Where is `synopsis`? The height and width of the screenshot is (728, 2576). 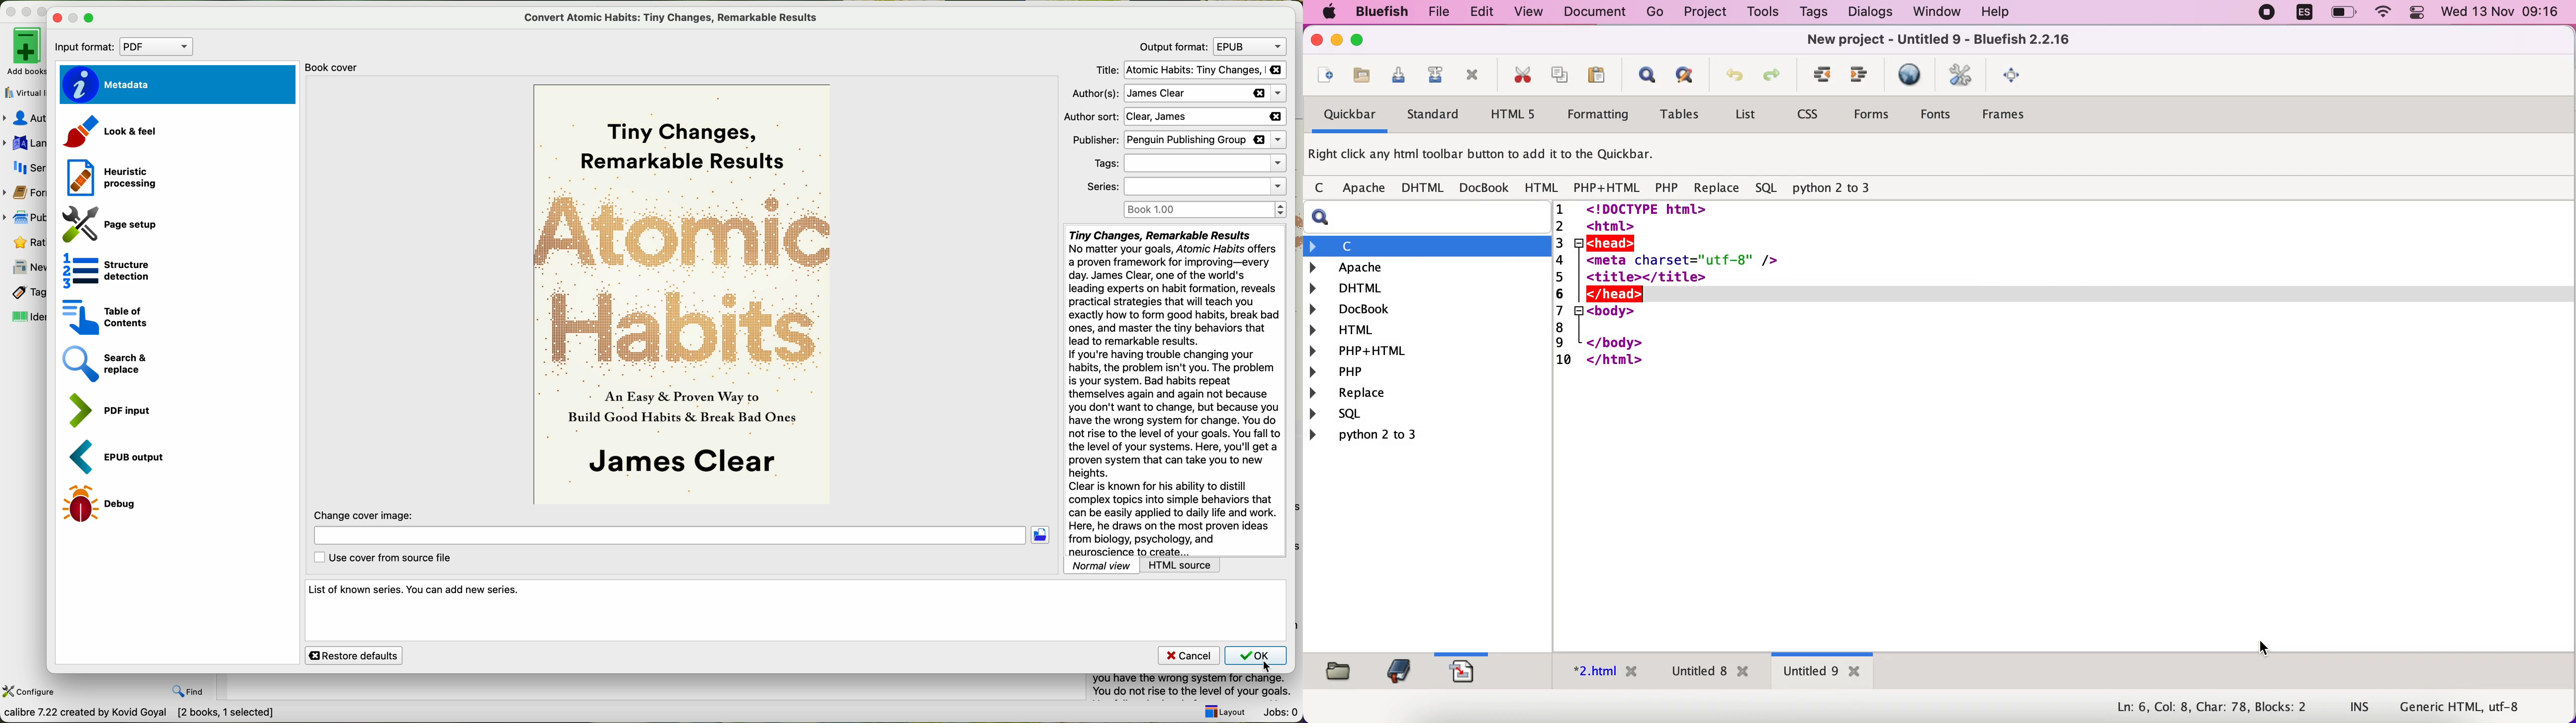 synopsis is located at coordinates (1175, 391).